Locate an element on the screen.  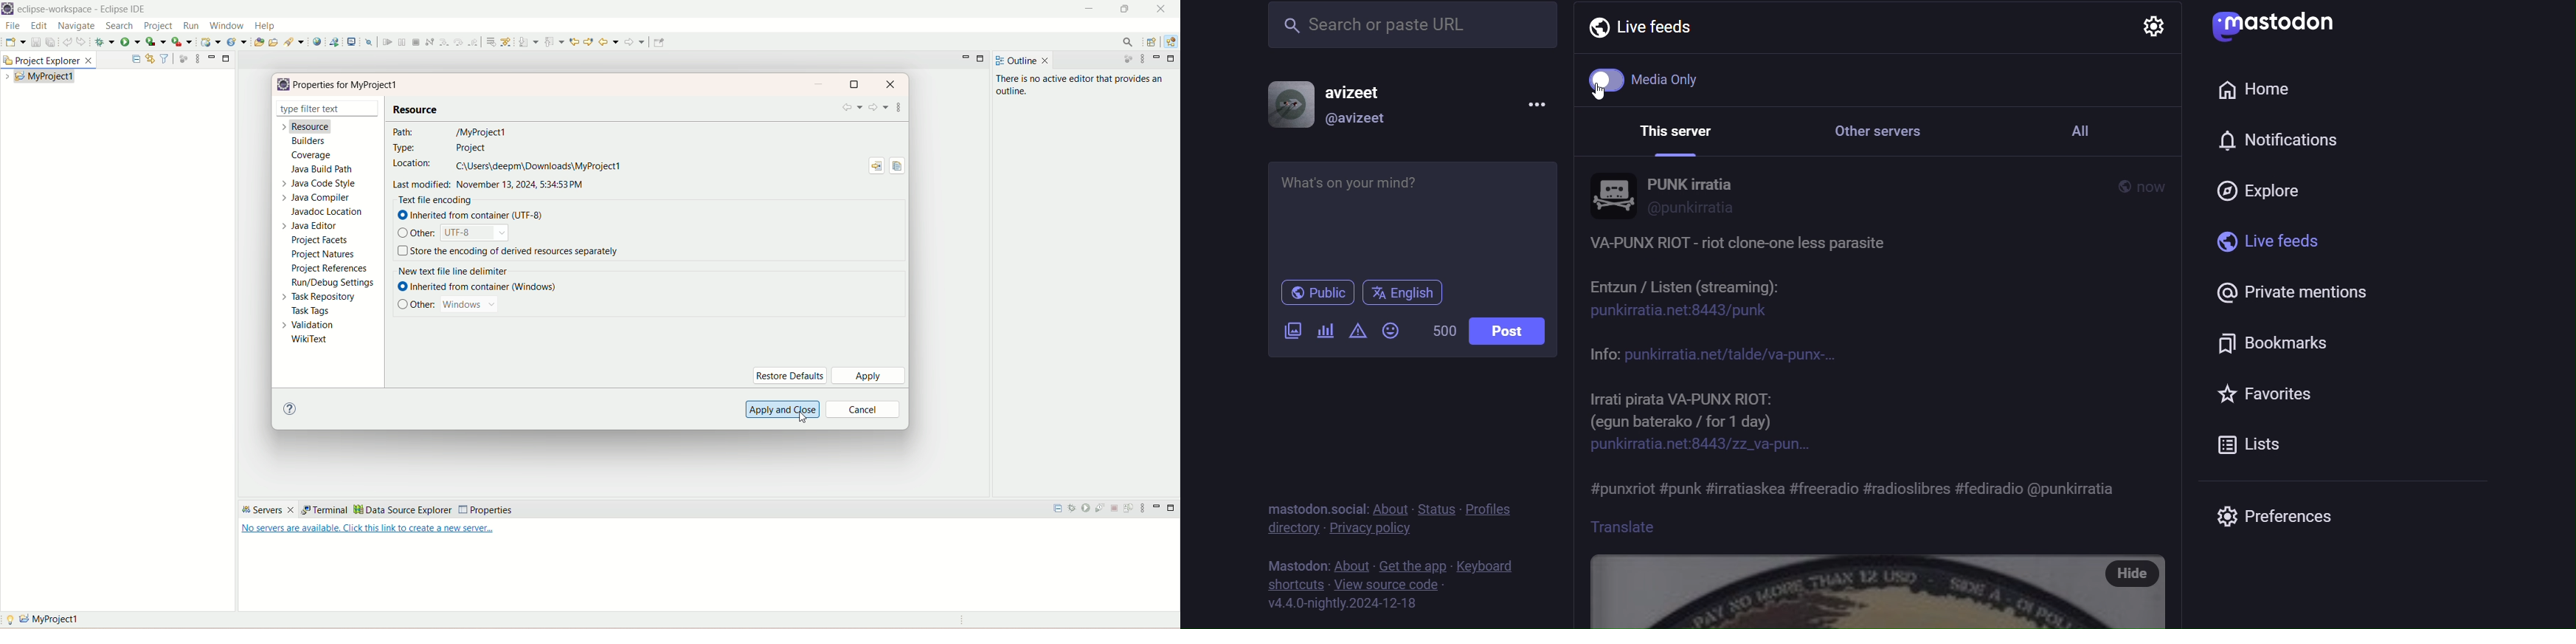
windows is located at coordinates (469, 305).